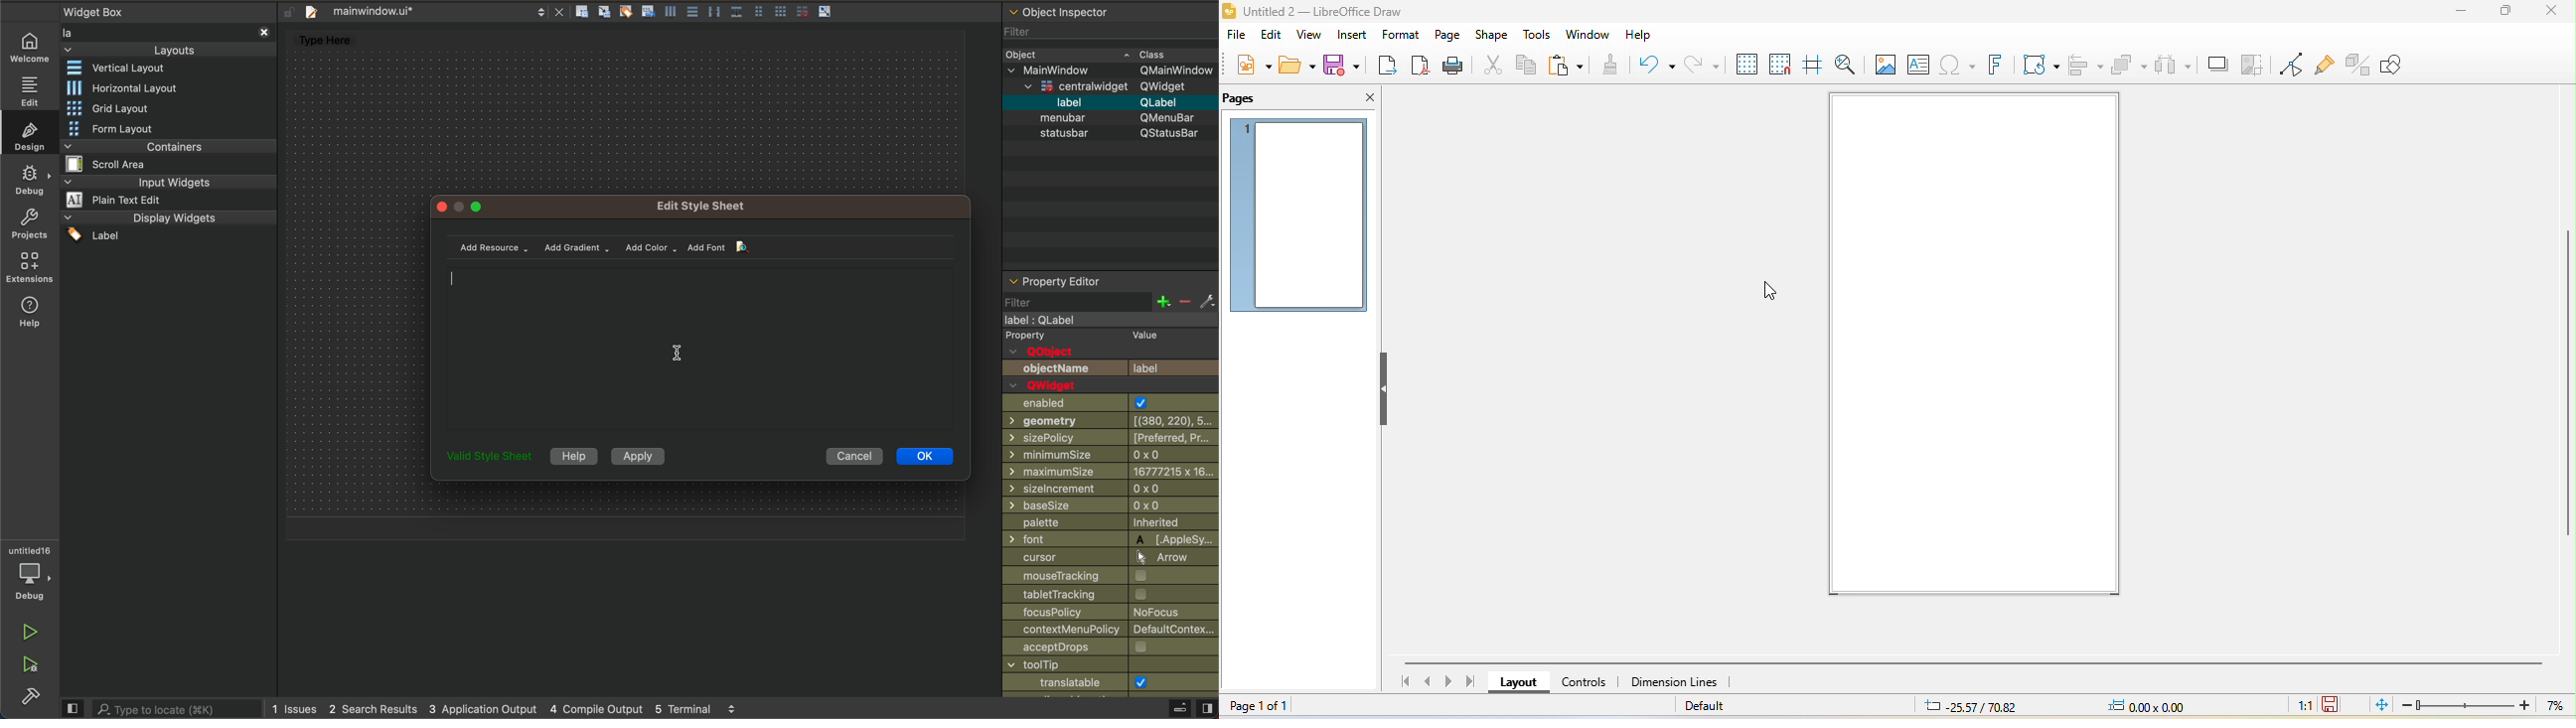  I want to click on view, so click(1307, 37).